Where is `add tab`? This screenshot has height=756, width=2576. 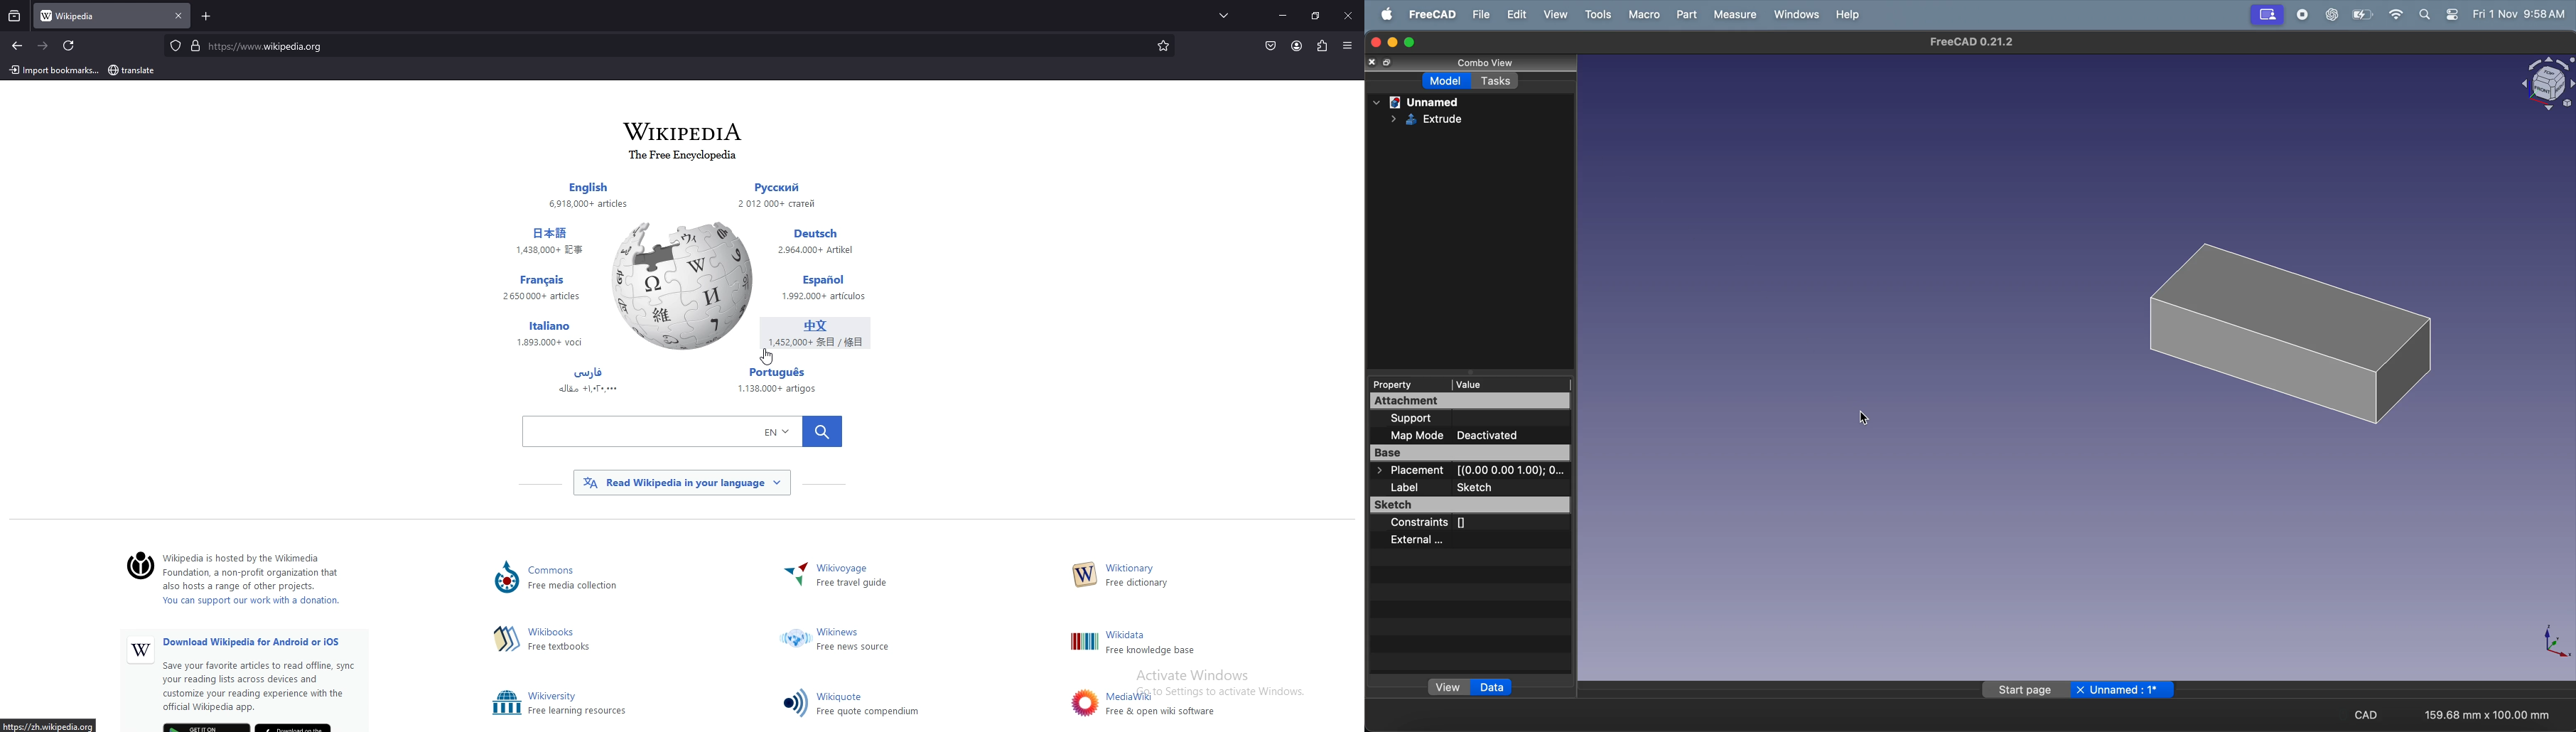 add tab is located at coordinates (208, 16).